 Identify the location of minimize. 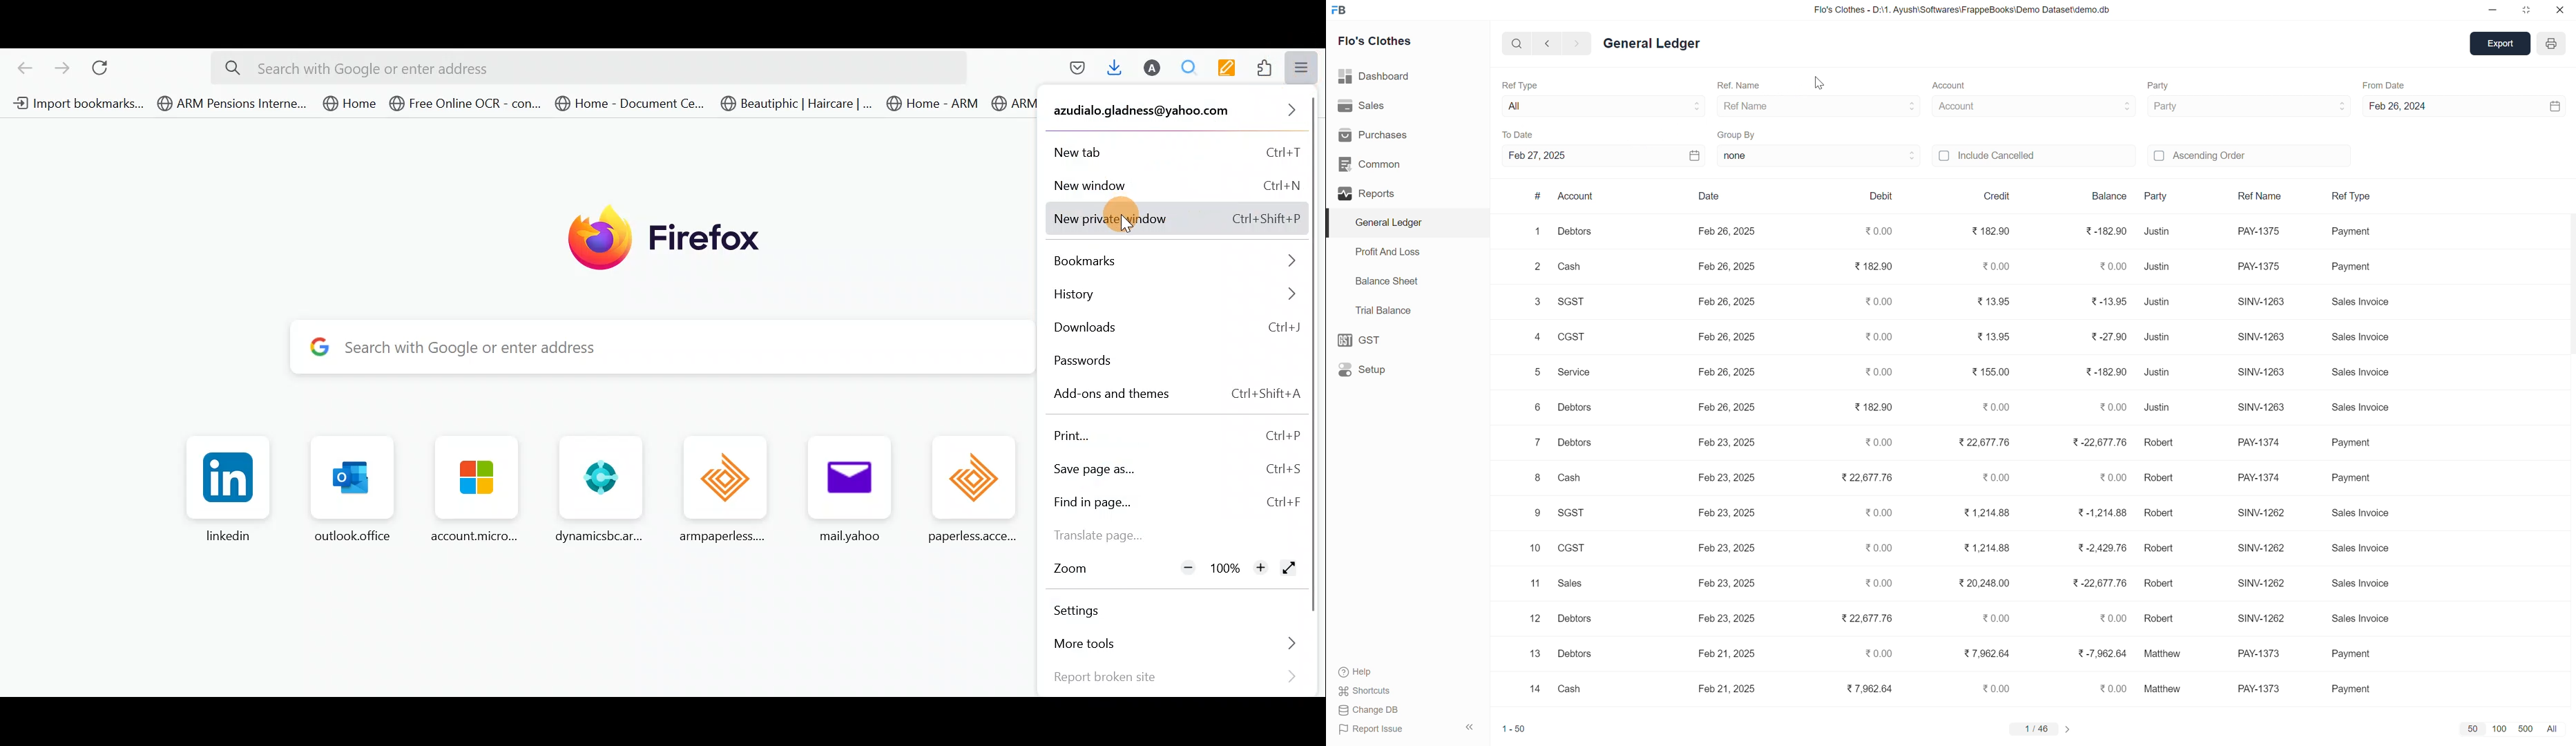
(2494, 11).